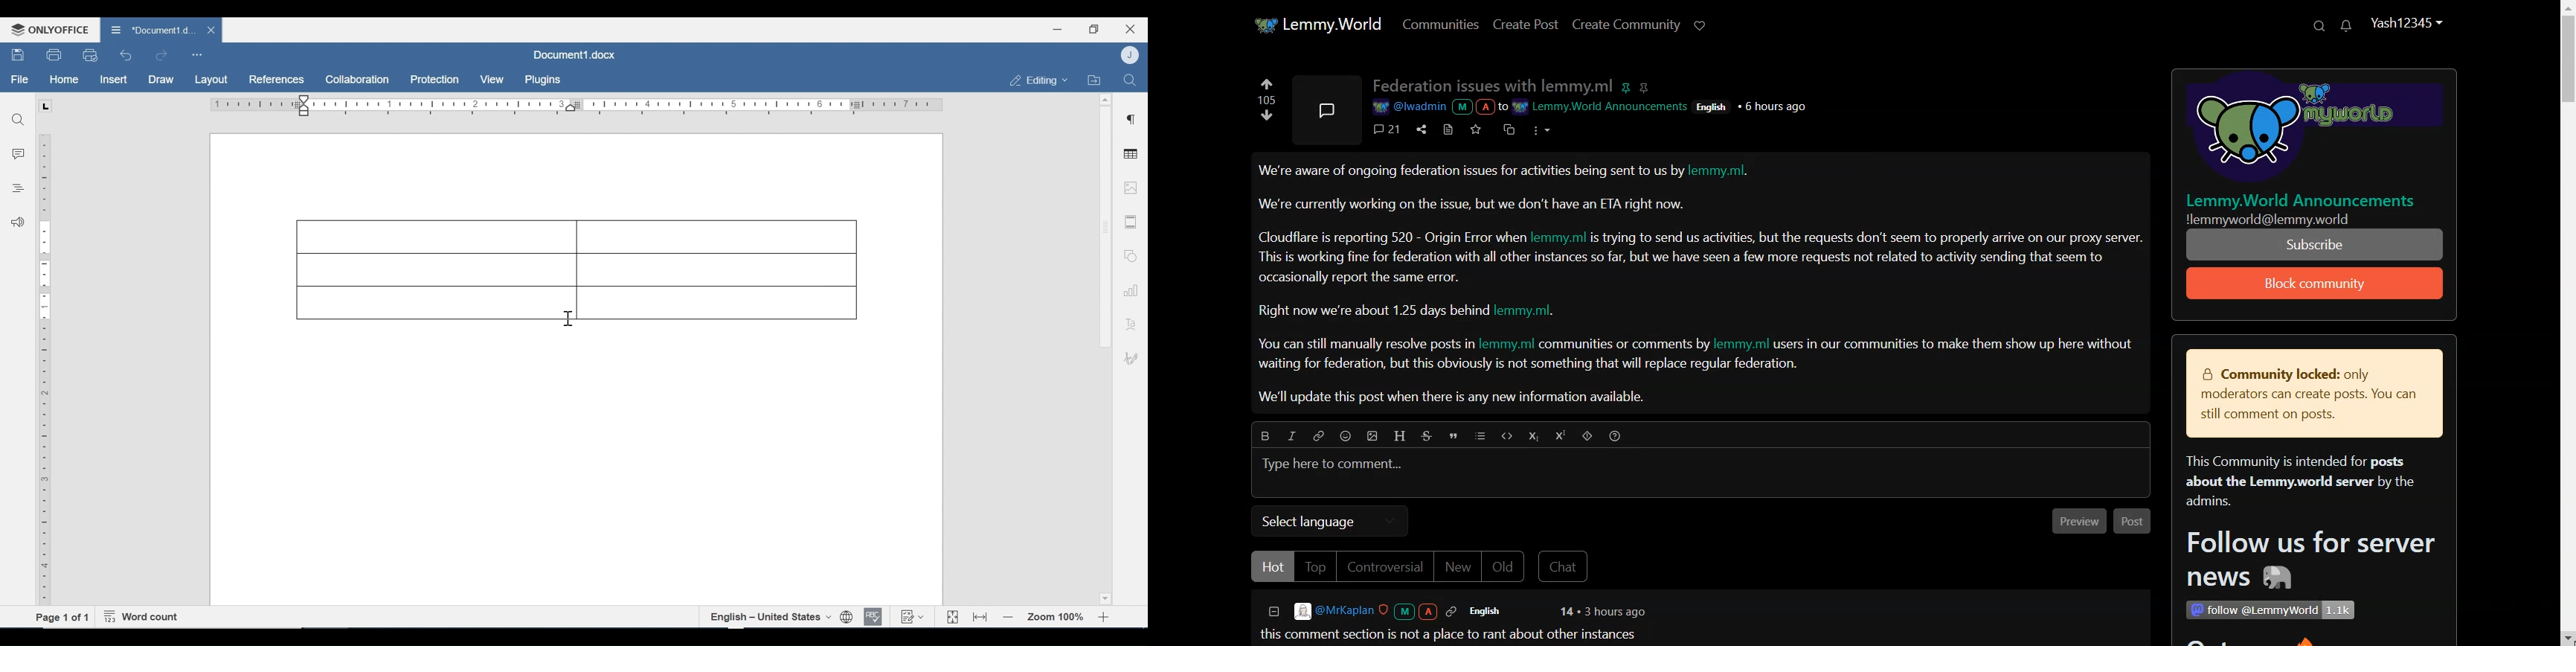  What do you see at coordinates (1131, 155) in the screenshot?
I see `Table Settings` at bounding box center [1131, 155].